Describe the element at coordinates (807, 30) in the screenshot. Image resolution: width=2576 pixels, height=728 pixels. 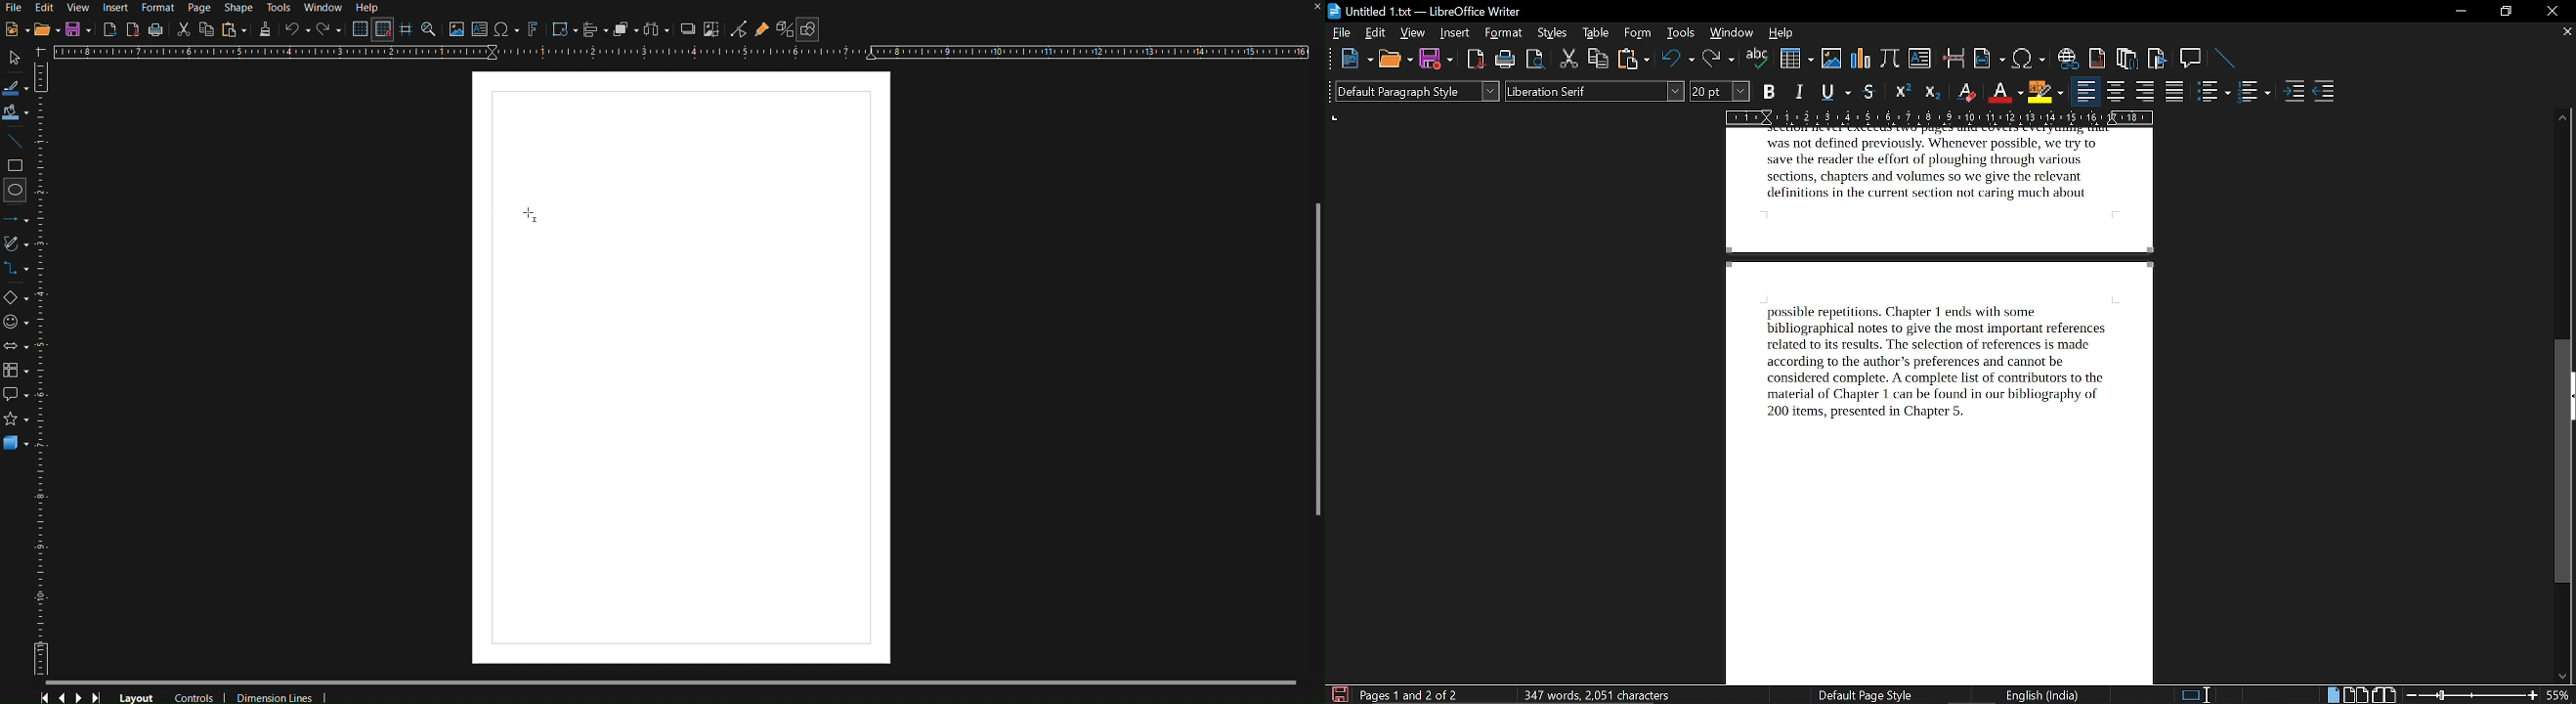
I see `Show Draw Functions` at that location.